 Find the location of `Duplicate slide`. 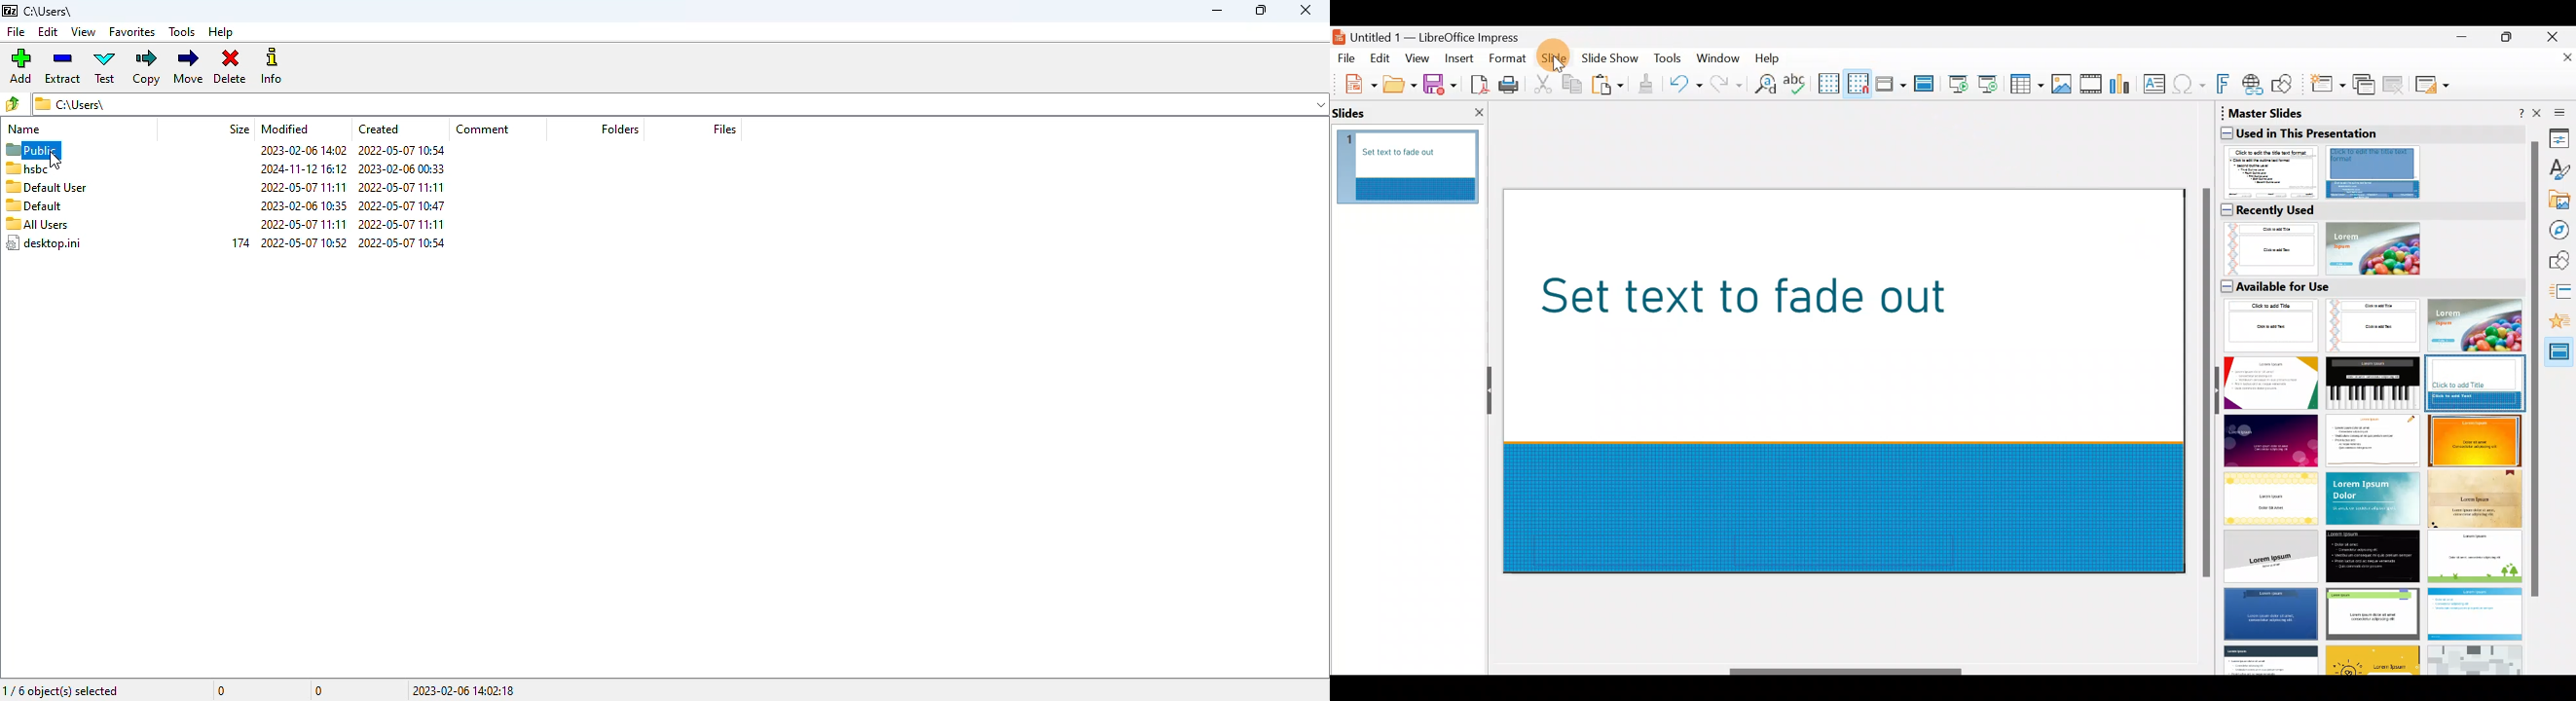

Duplicate slide is located at coordinates (2366, 85).